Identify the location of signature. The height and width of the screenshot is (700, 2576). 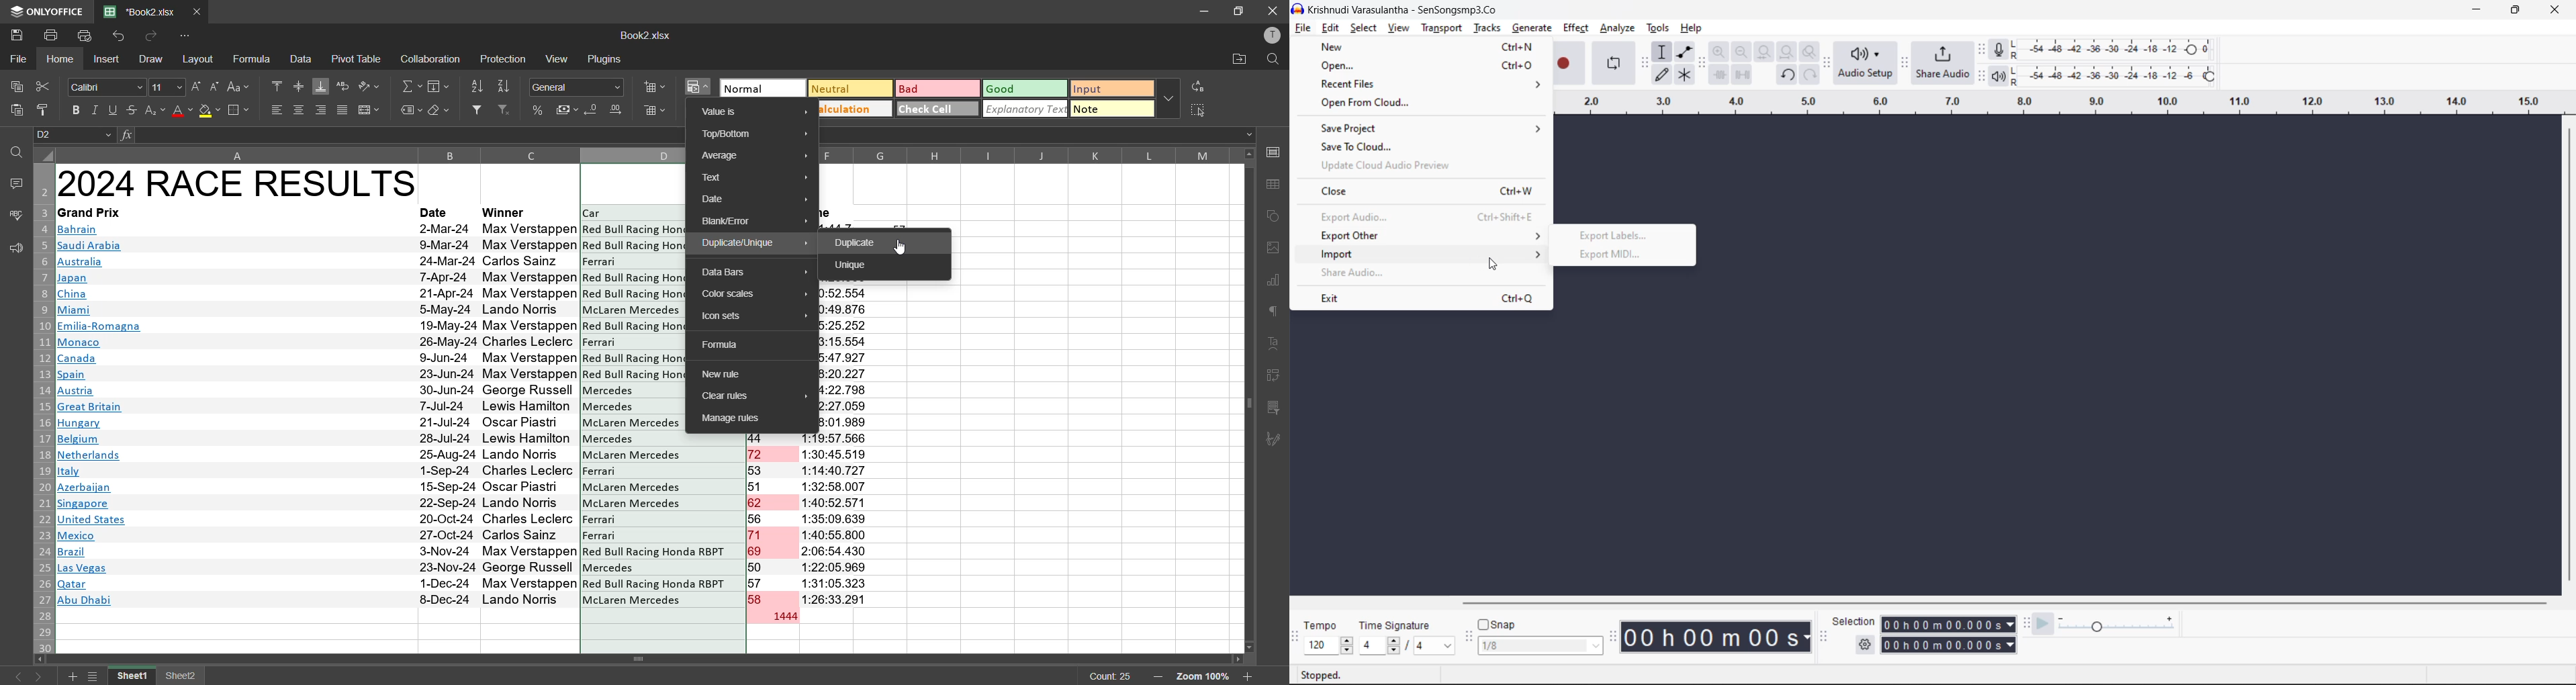
(1274, 440).